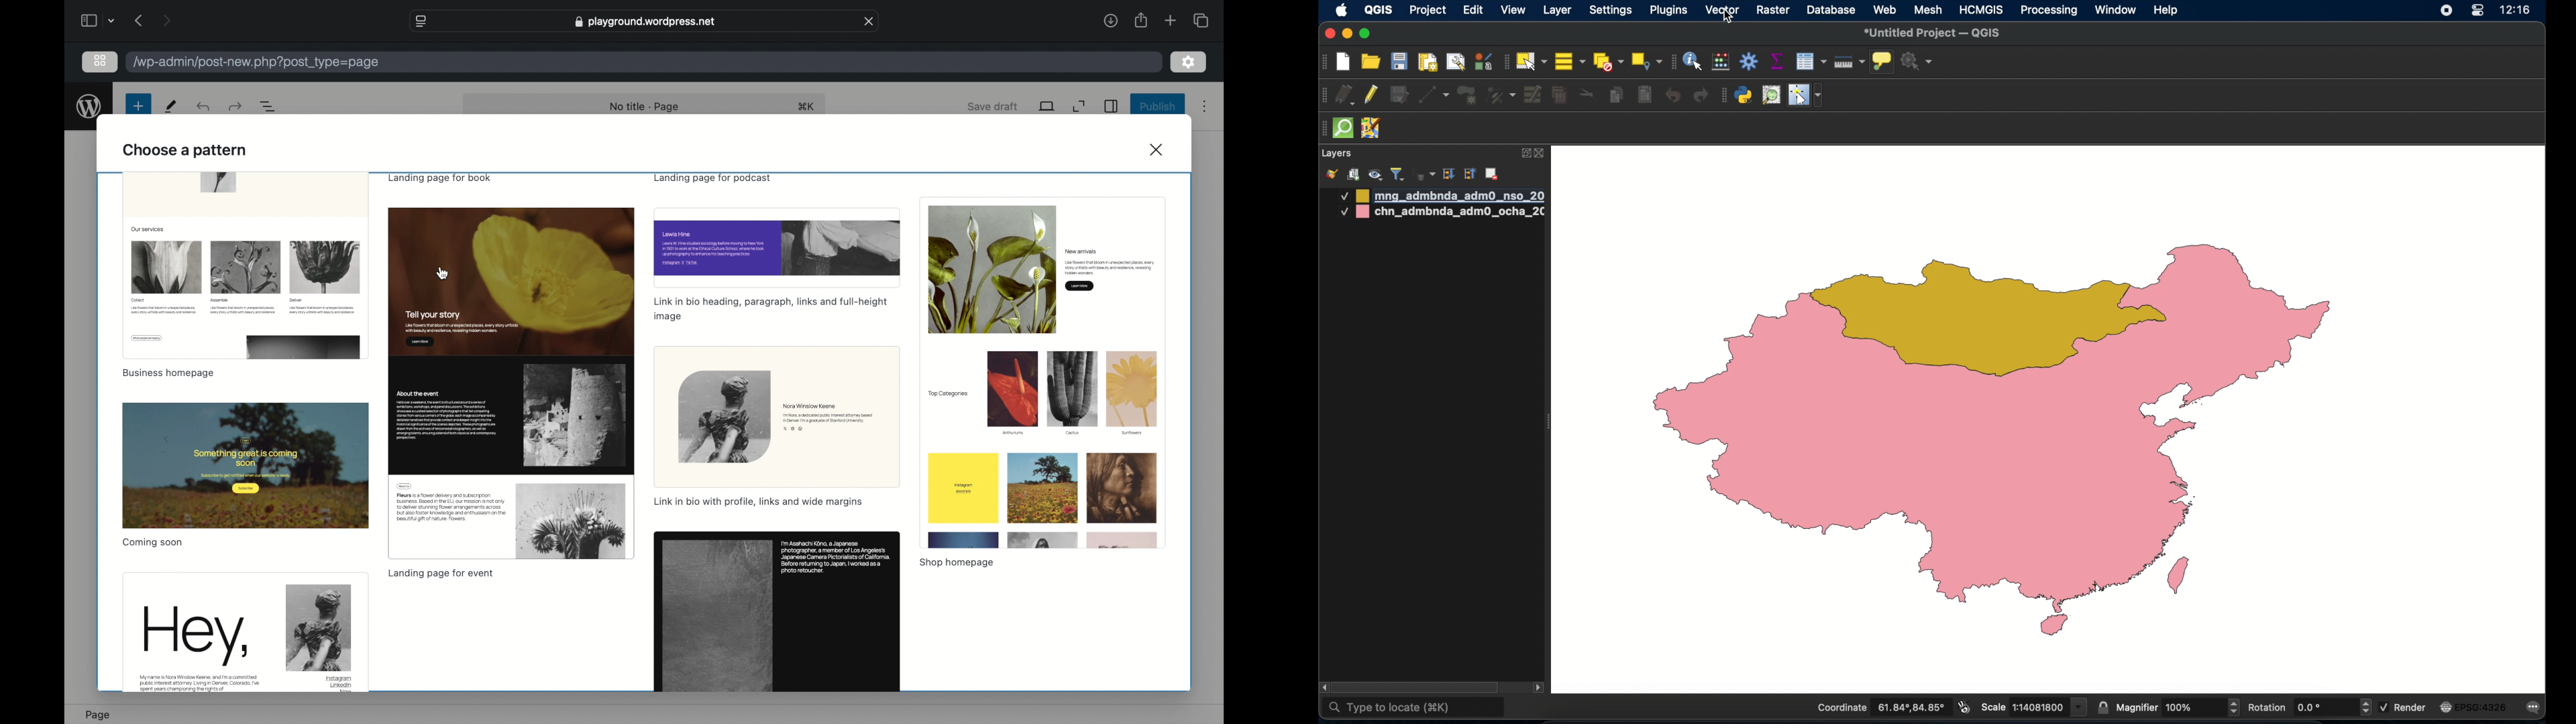  Describe the element at coordinates (1325, 97) in the screenshot. I see `digitizing toolbar` at that location.